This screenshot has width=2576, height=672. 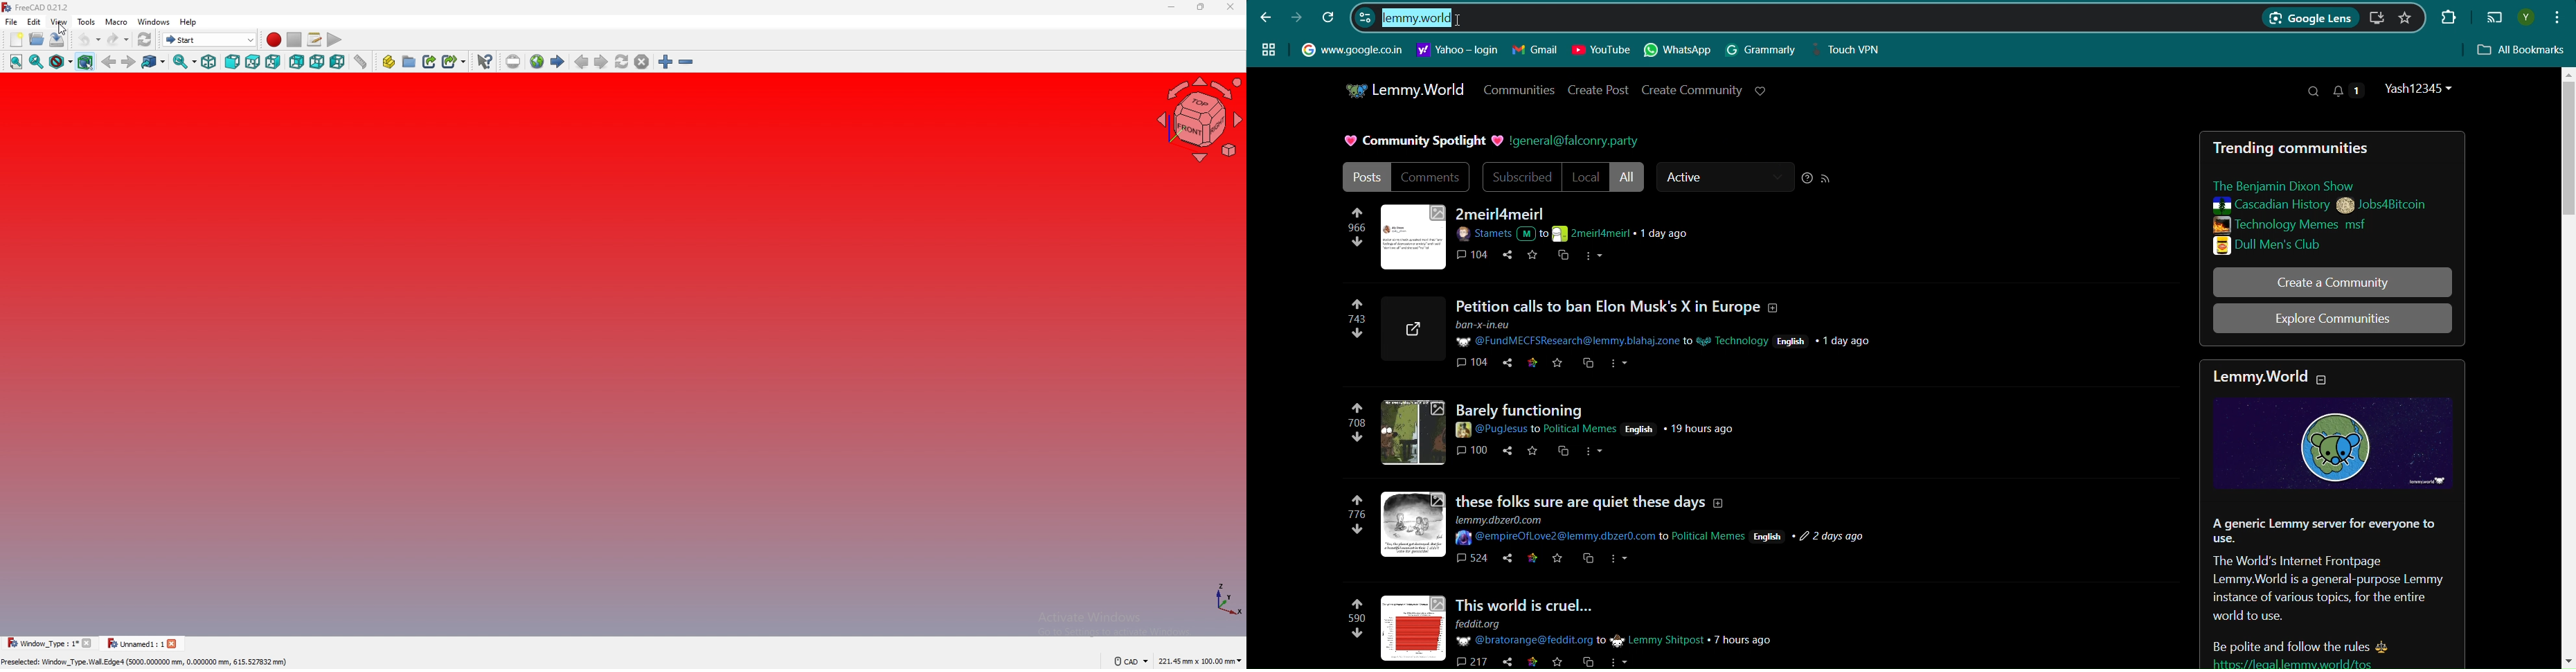 I want to click on 966, so click(x=1357, y=232).